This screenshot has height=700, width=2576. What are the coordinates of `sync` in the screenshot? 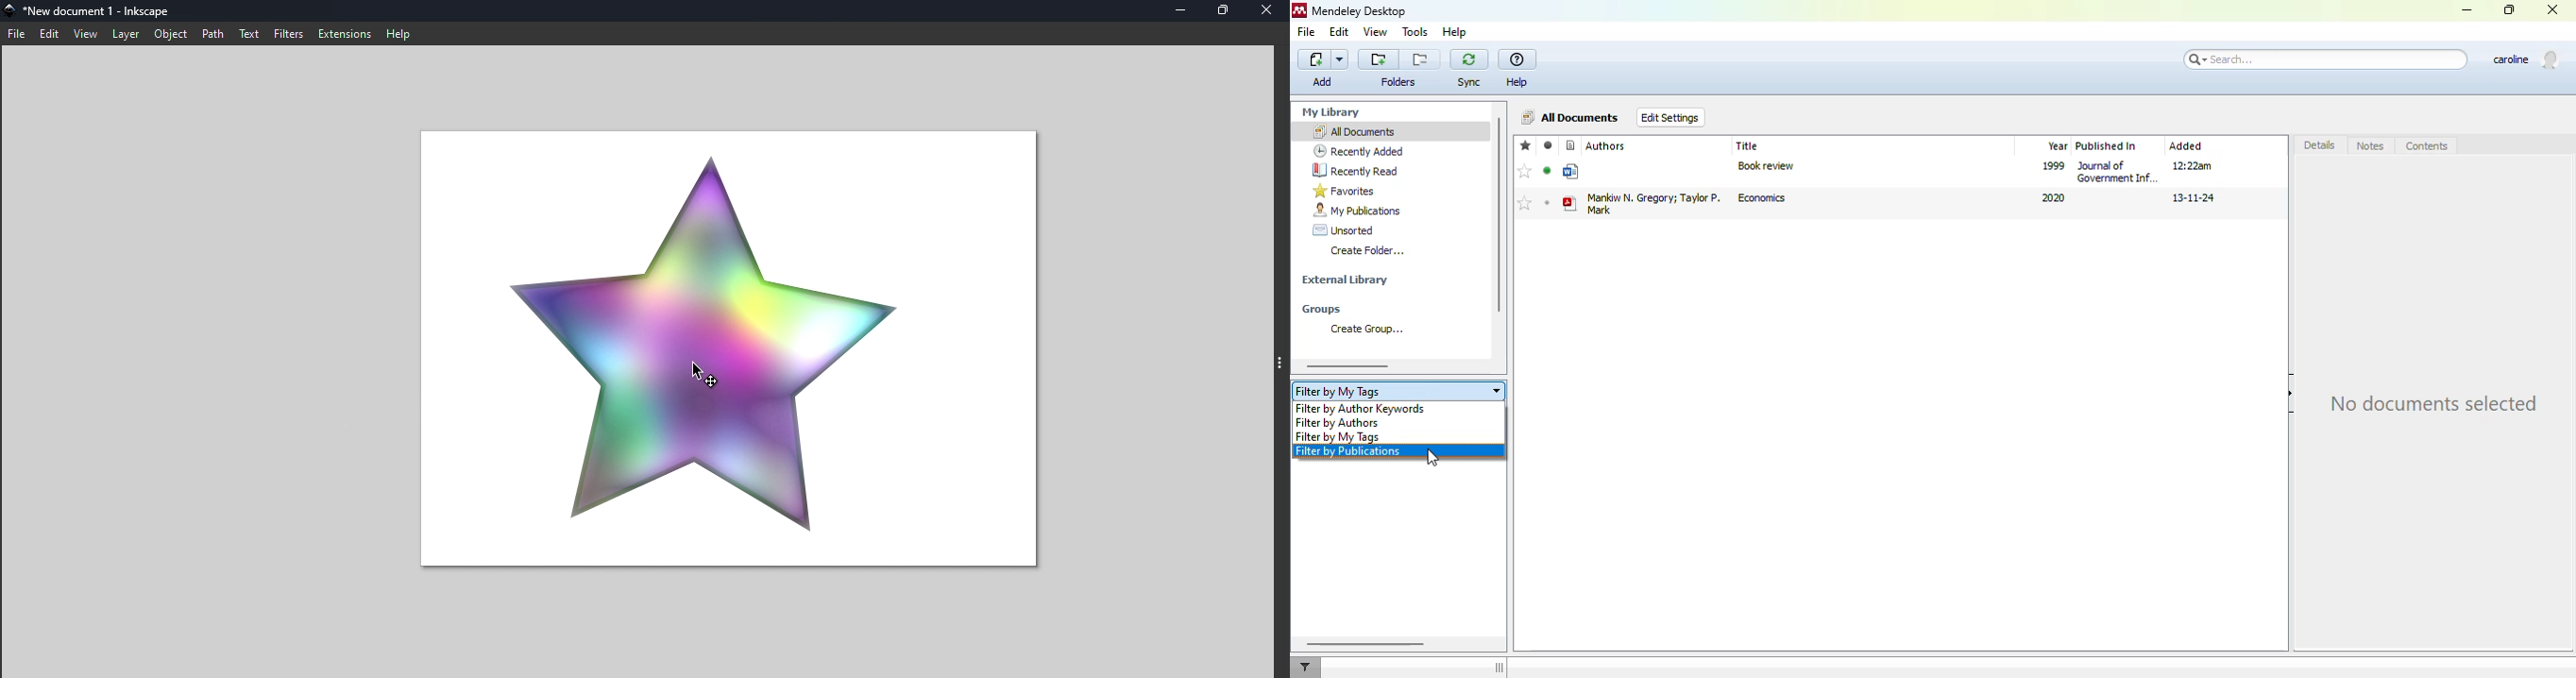 It's located at (1469, 69).